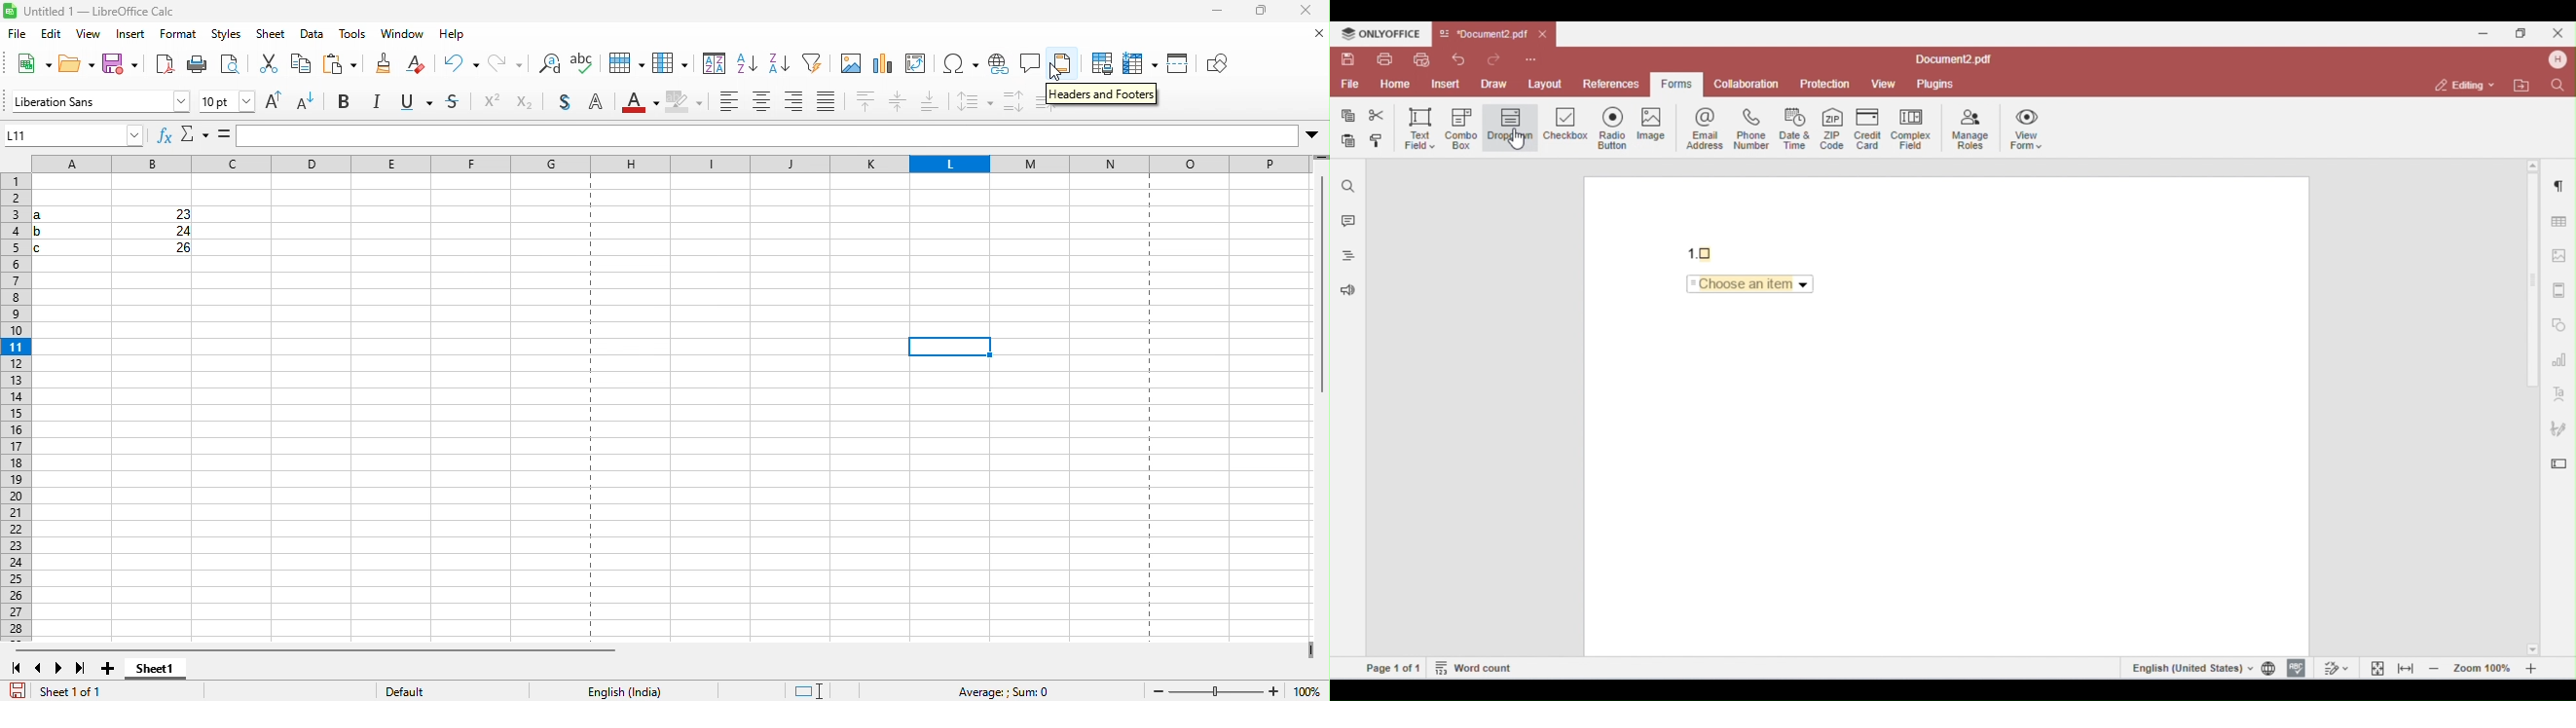 This screenshot has height=728, width=2576. I want to click on apply outline, so click(603, 104).